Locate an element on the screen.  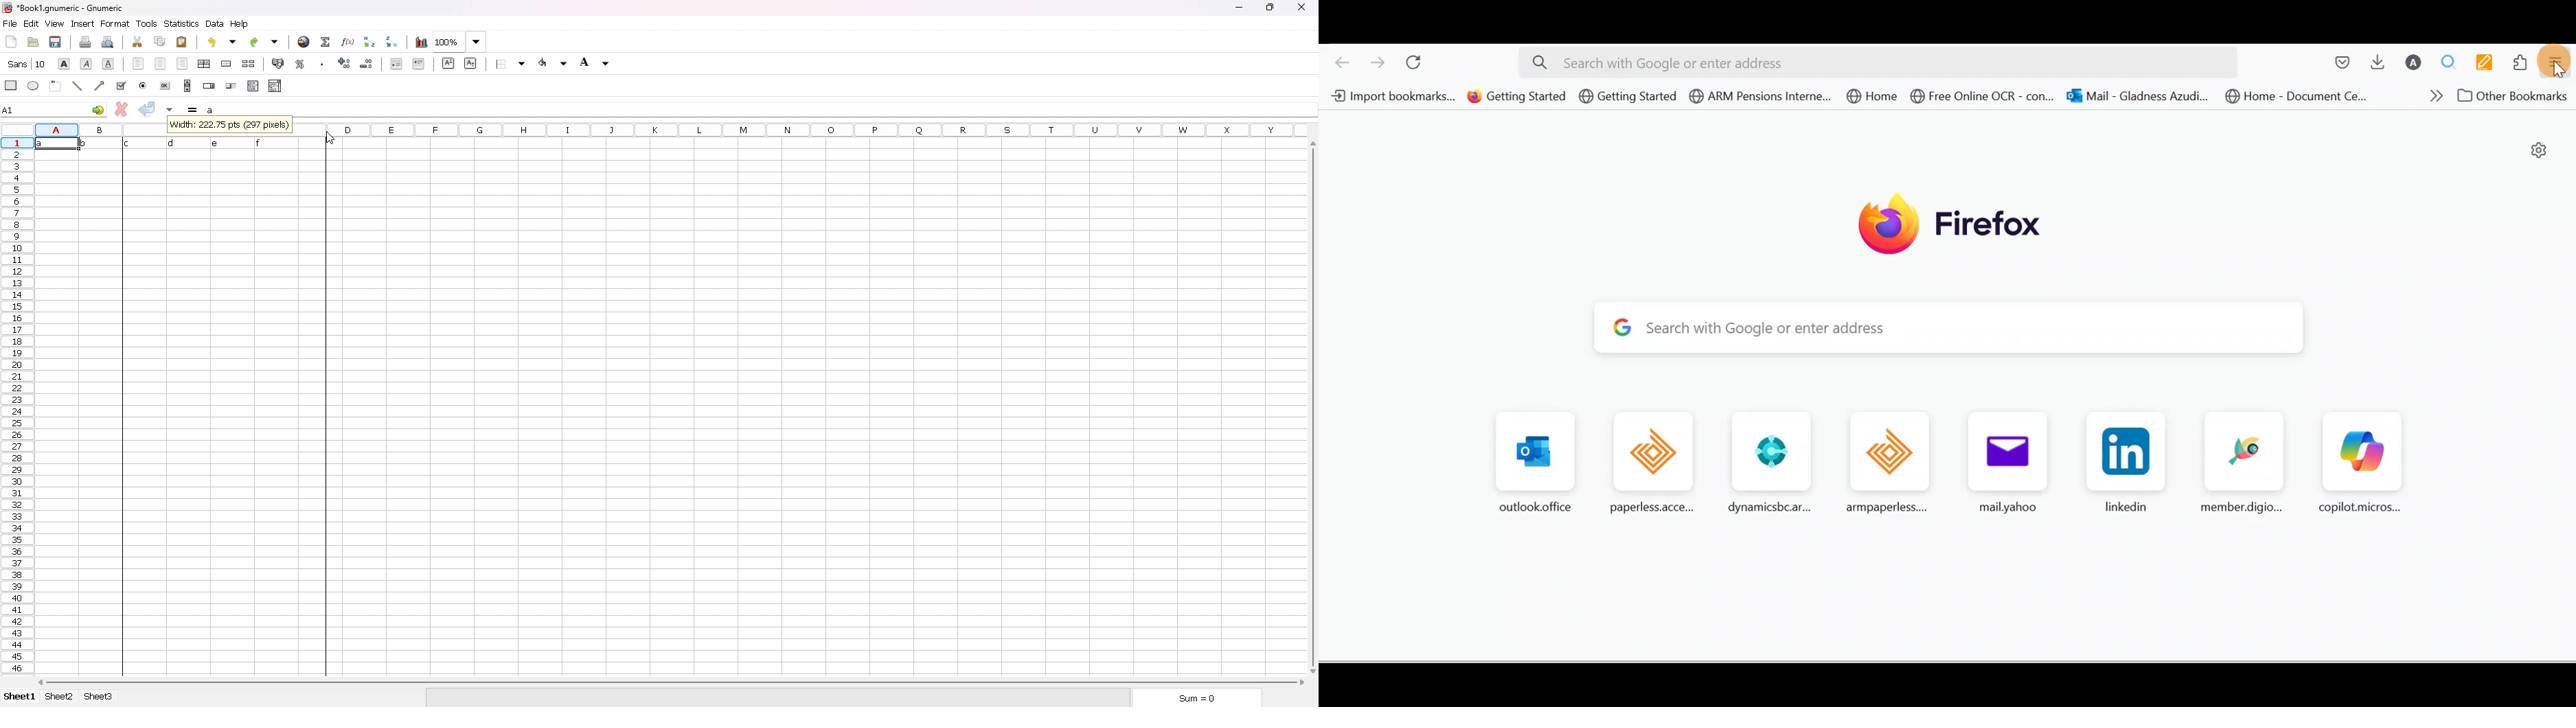
Frequently browsed page is located at coordinates (2123, 463).